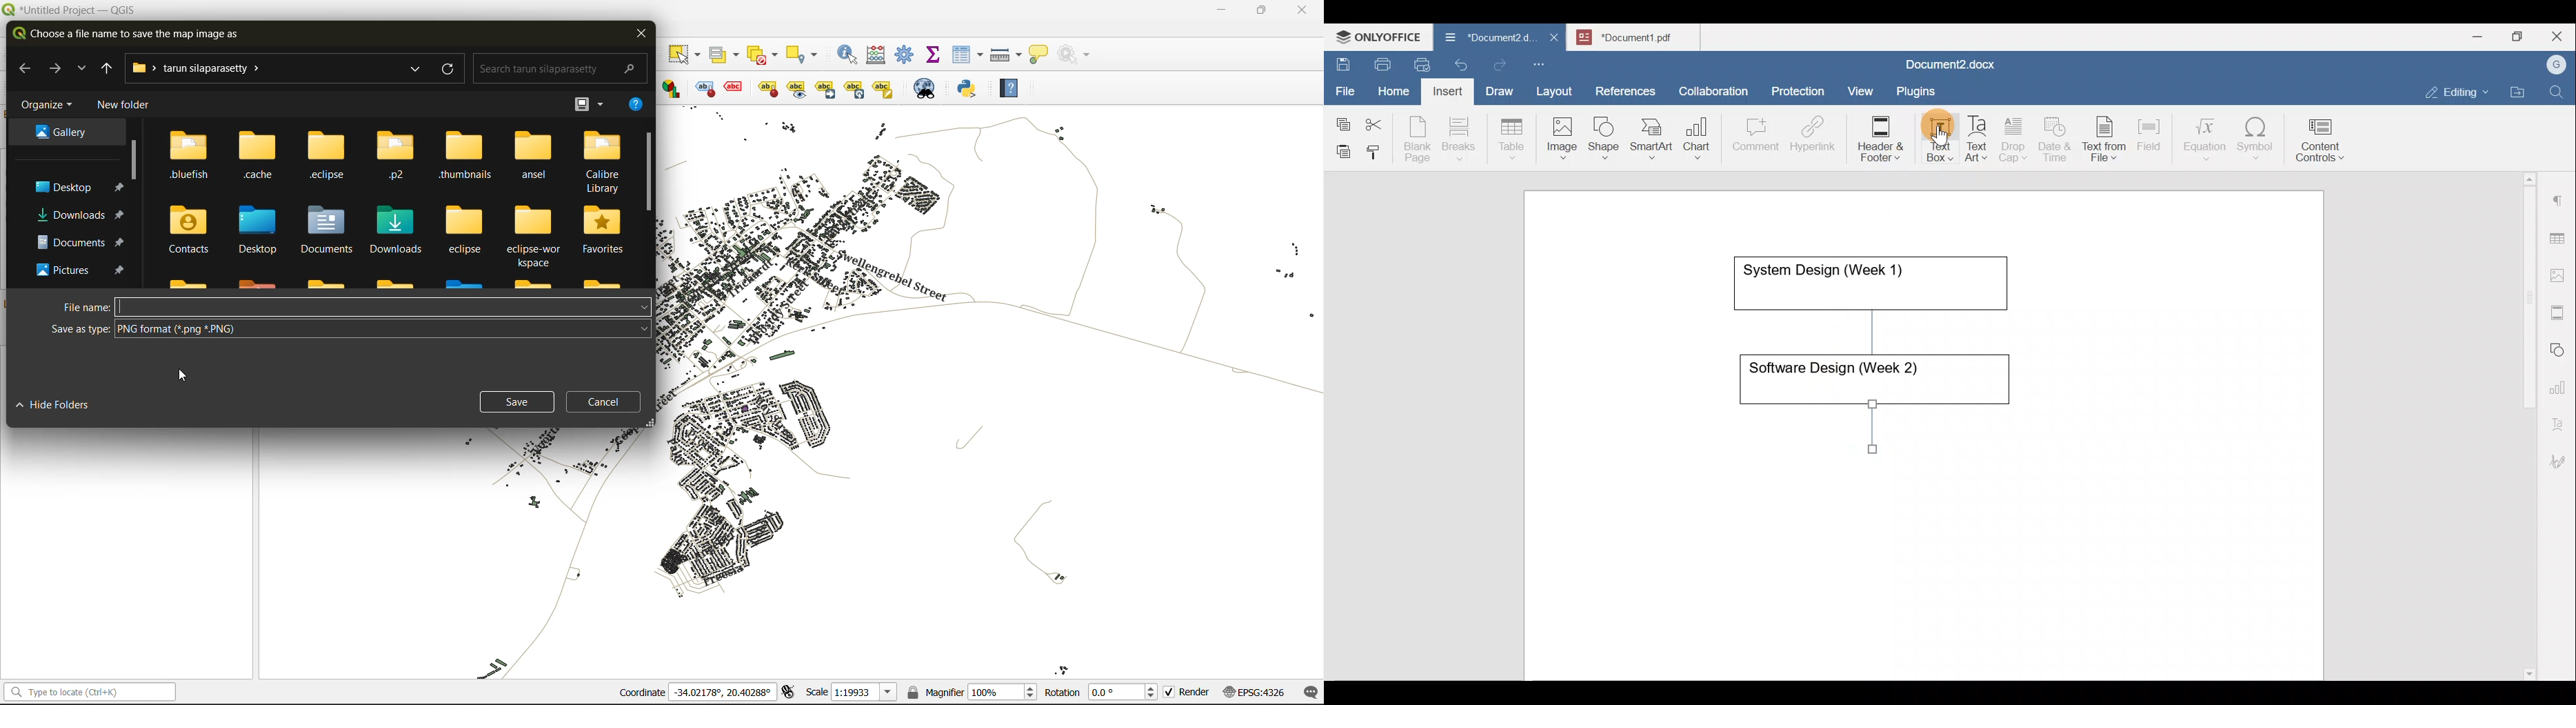 This screenshot has height=728, width=2576. What do you see at coordinates (1605, 132) in the screenshot?
I see `Shape` at bounding box center [1605, 132].